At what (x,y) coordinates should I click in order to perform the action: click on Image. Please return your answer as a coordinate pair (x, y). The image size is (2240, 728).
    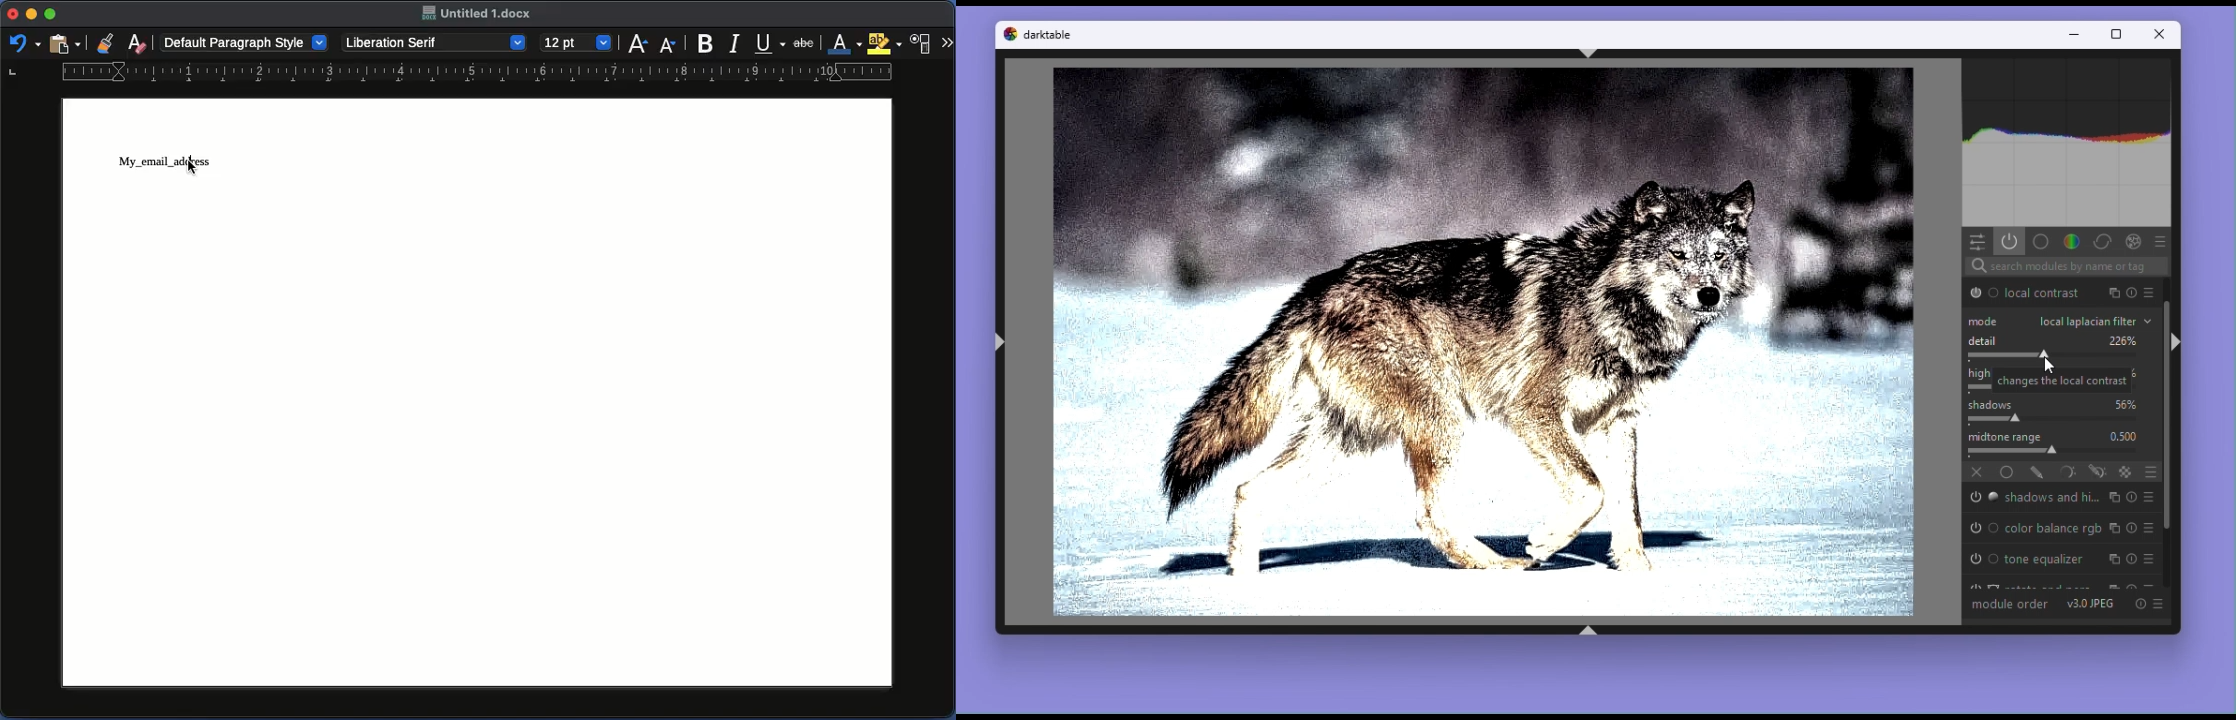
    Looking at the image, I should click on (1482, 344).